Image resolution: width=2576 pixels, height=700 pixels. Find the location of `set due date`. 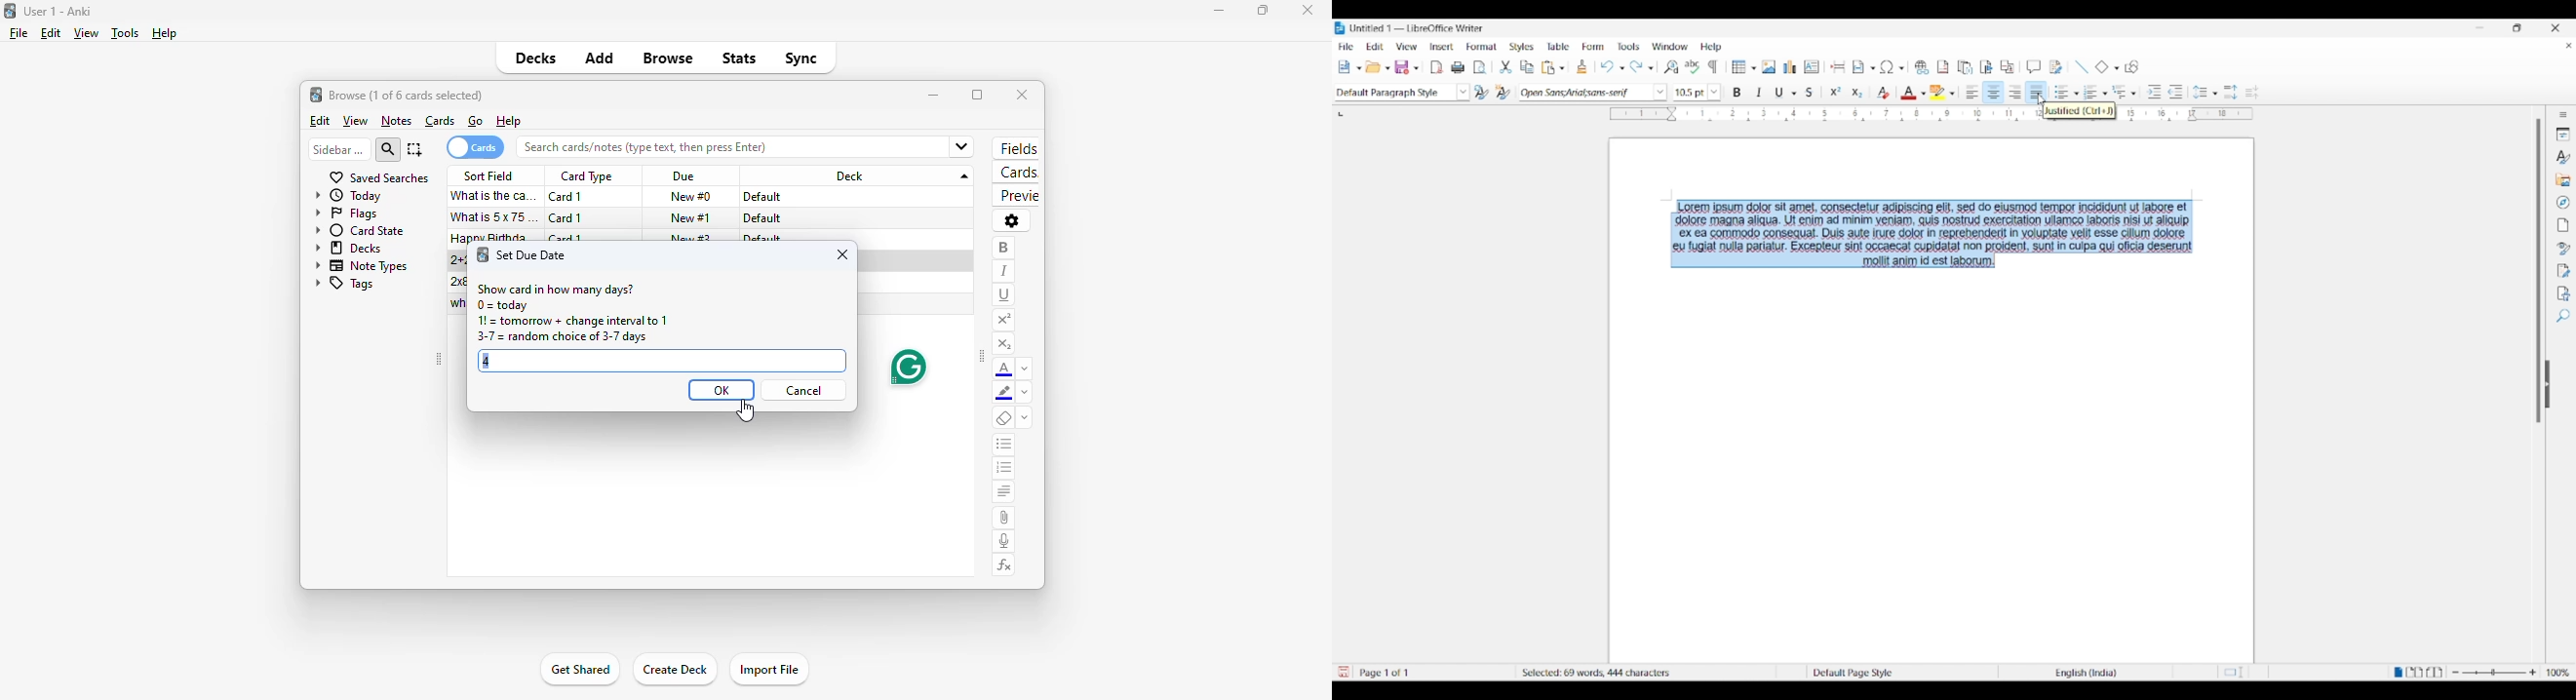

set due date is located at coordinates (532, 254).